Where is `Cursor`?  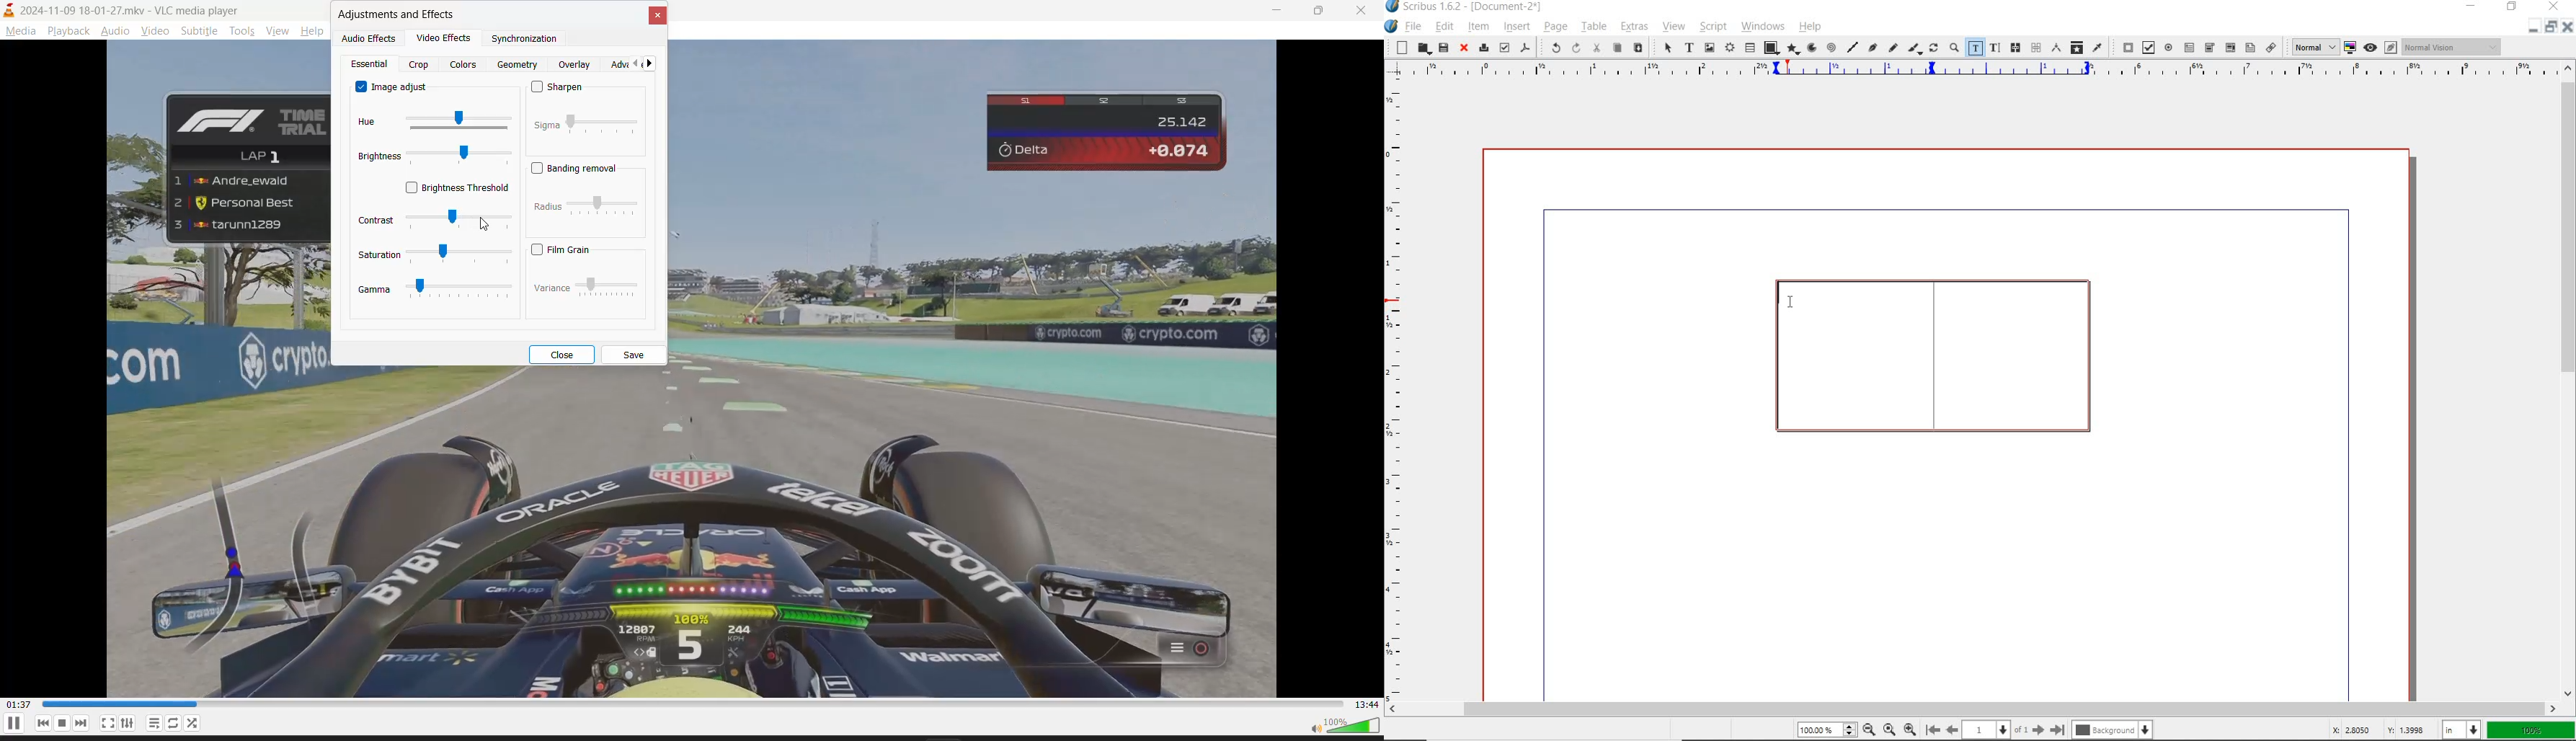 Cursor is located at coordinates (485, 223).